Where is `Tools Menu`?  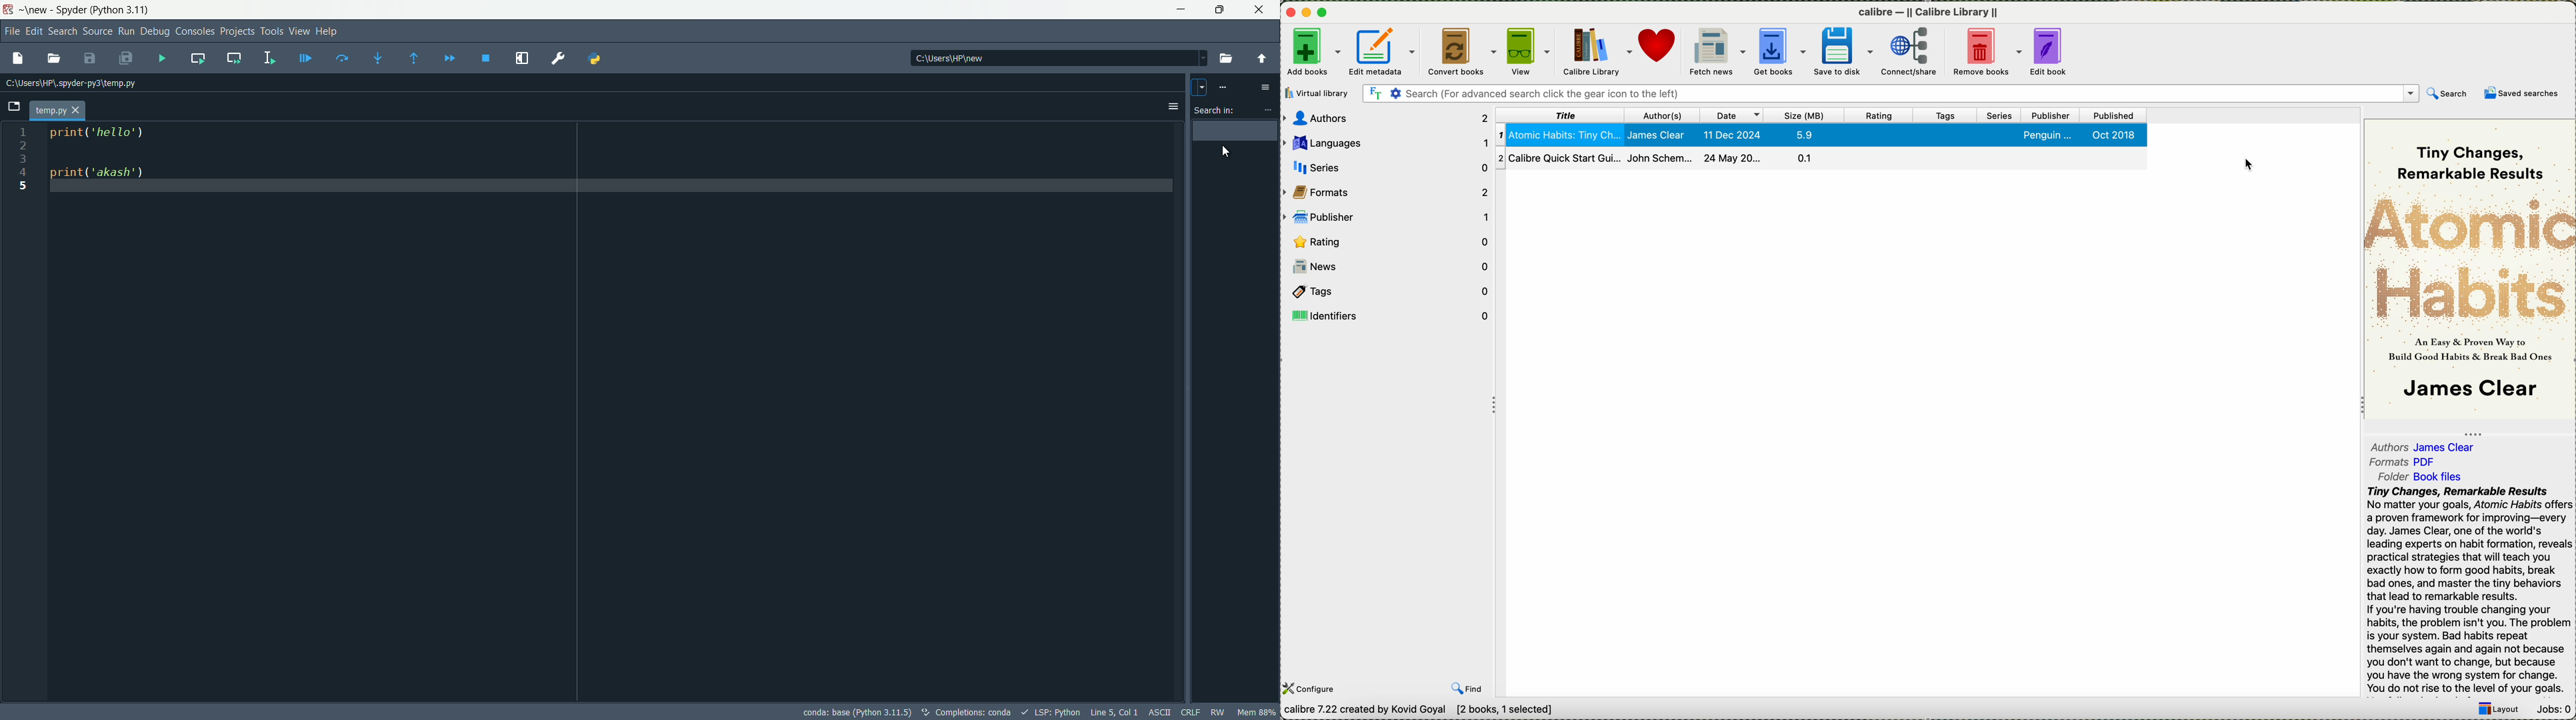 Tools Menu is located at coordinates (270, 31).